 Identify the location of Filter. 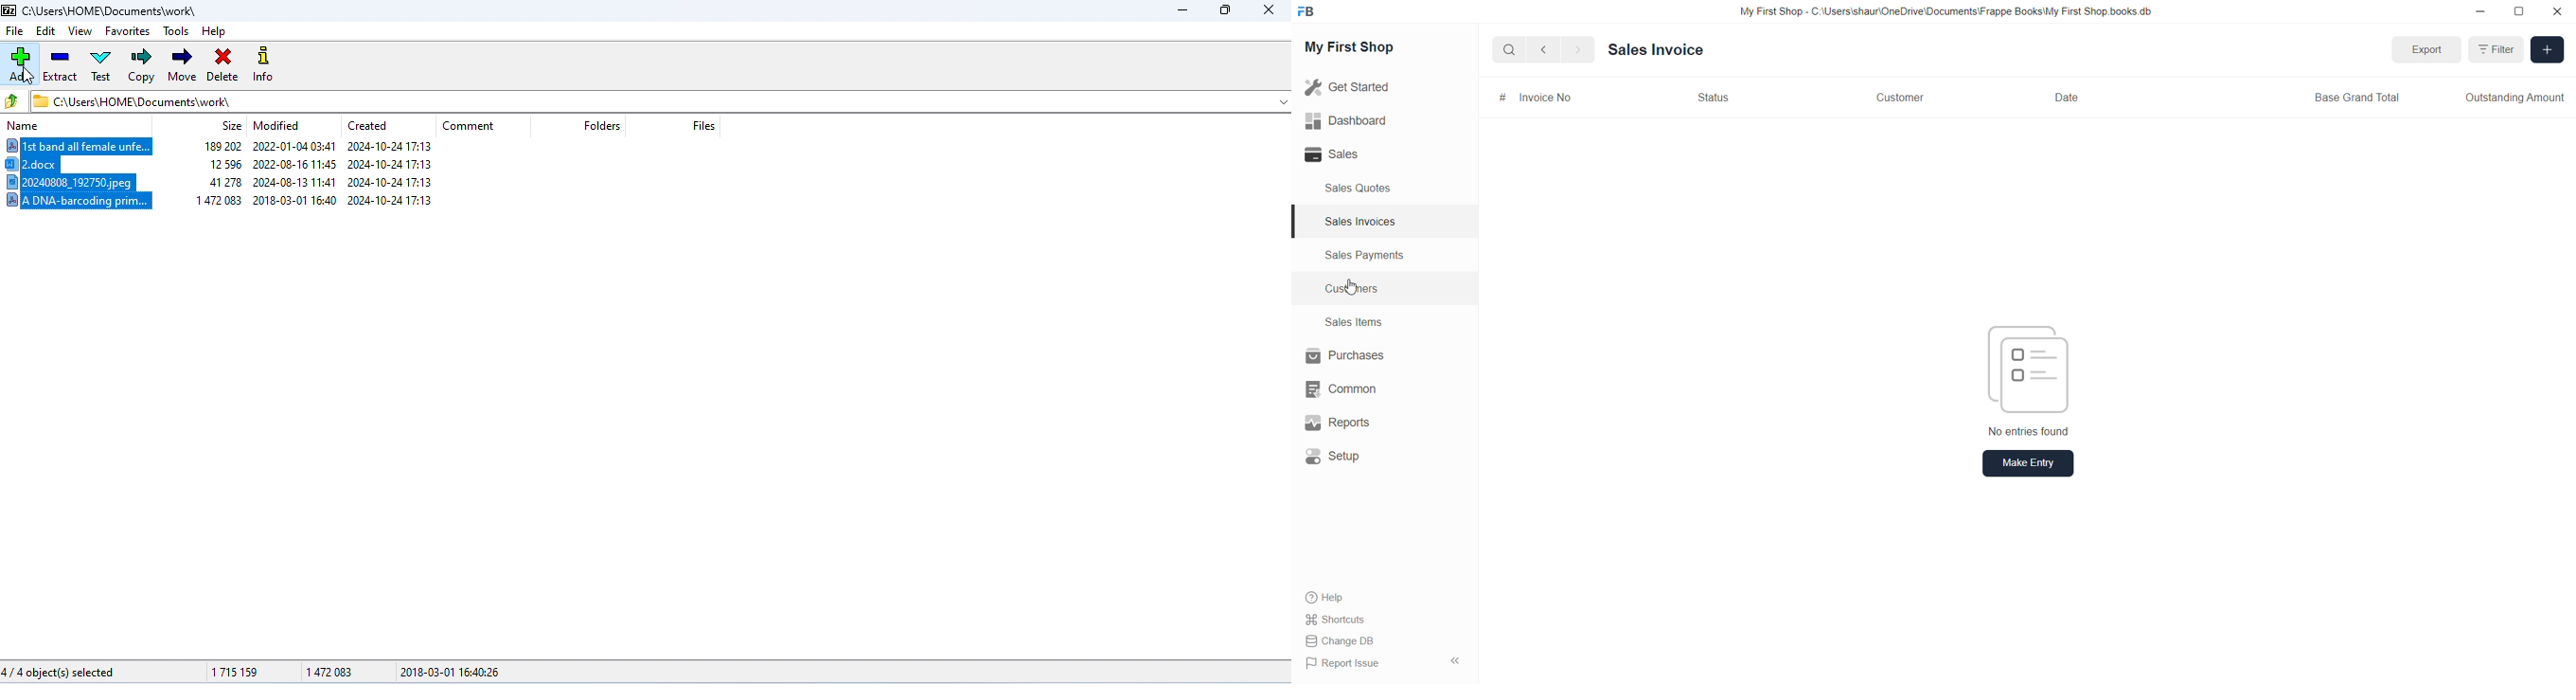
(2496, 48).